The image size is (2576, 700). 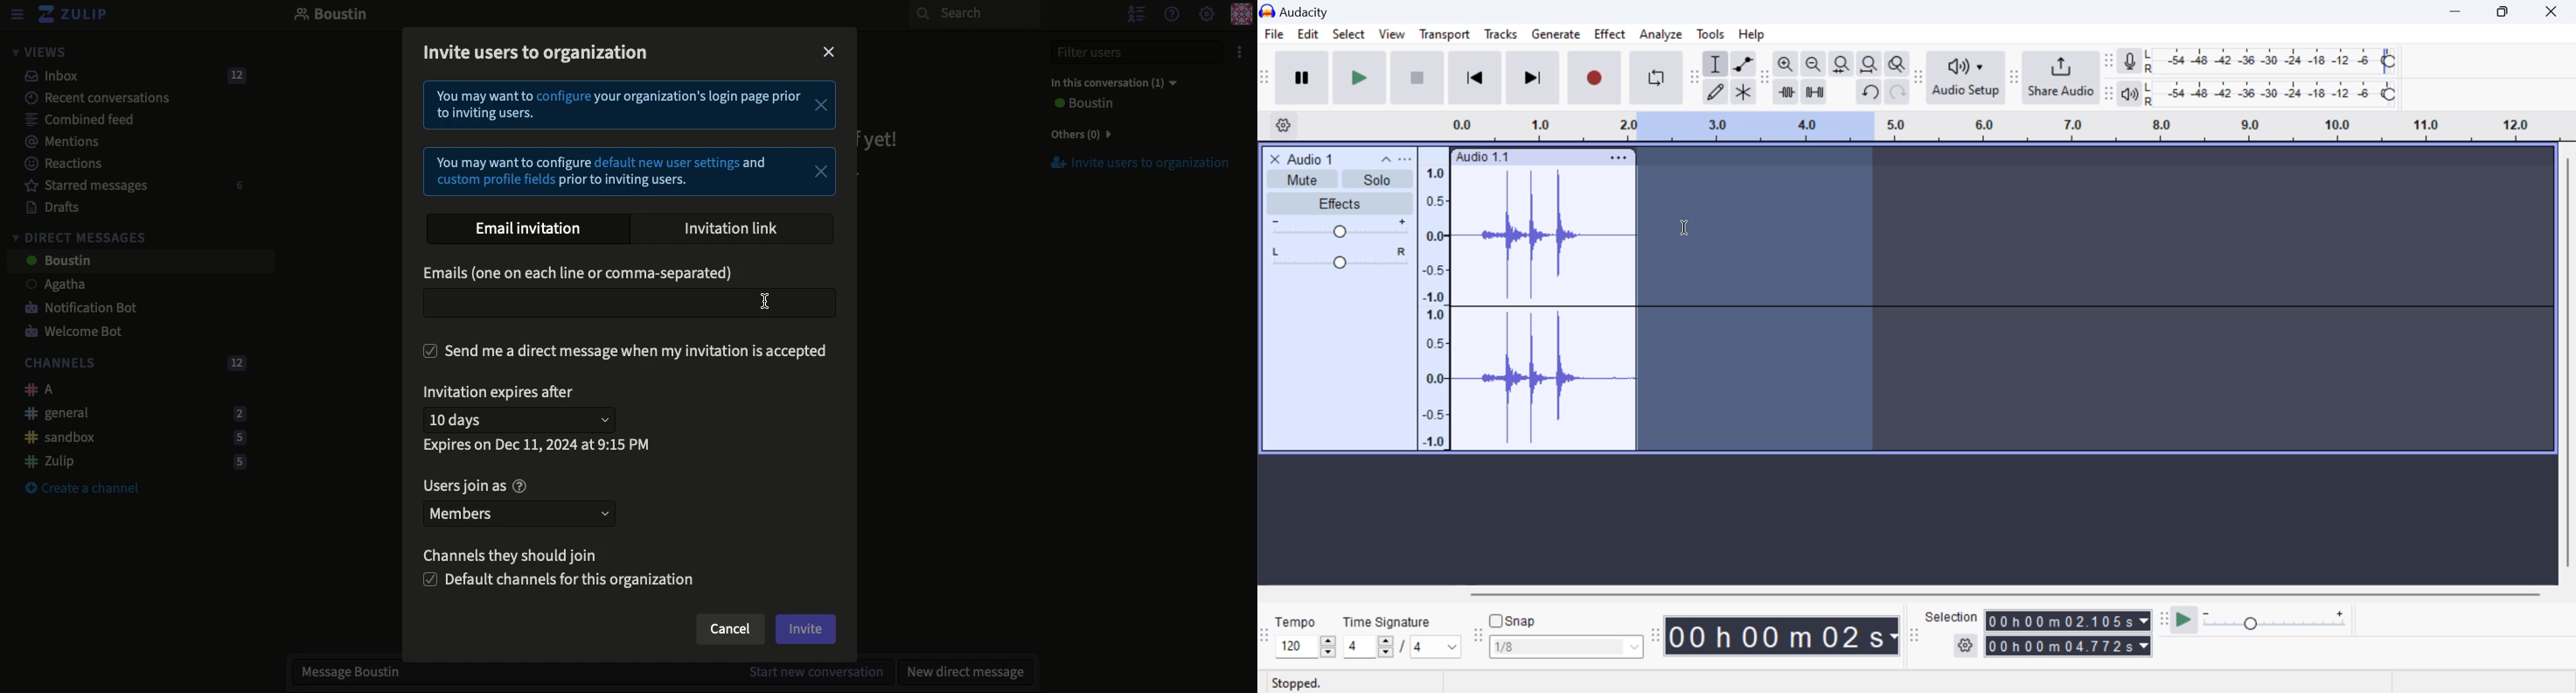 What do you see at coordinates (1520, 621) in the screenshot?
I see `snap toggle` at bounding box center [1520, 621].